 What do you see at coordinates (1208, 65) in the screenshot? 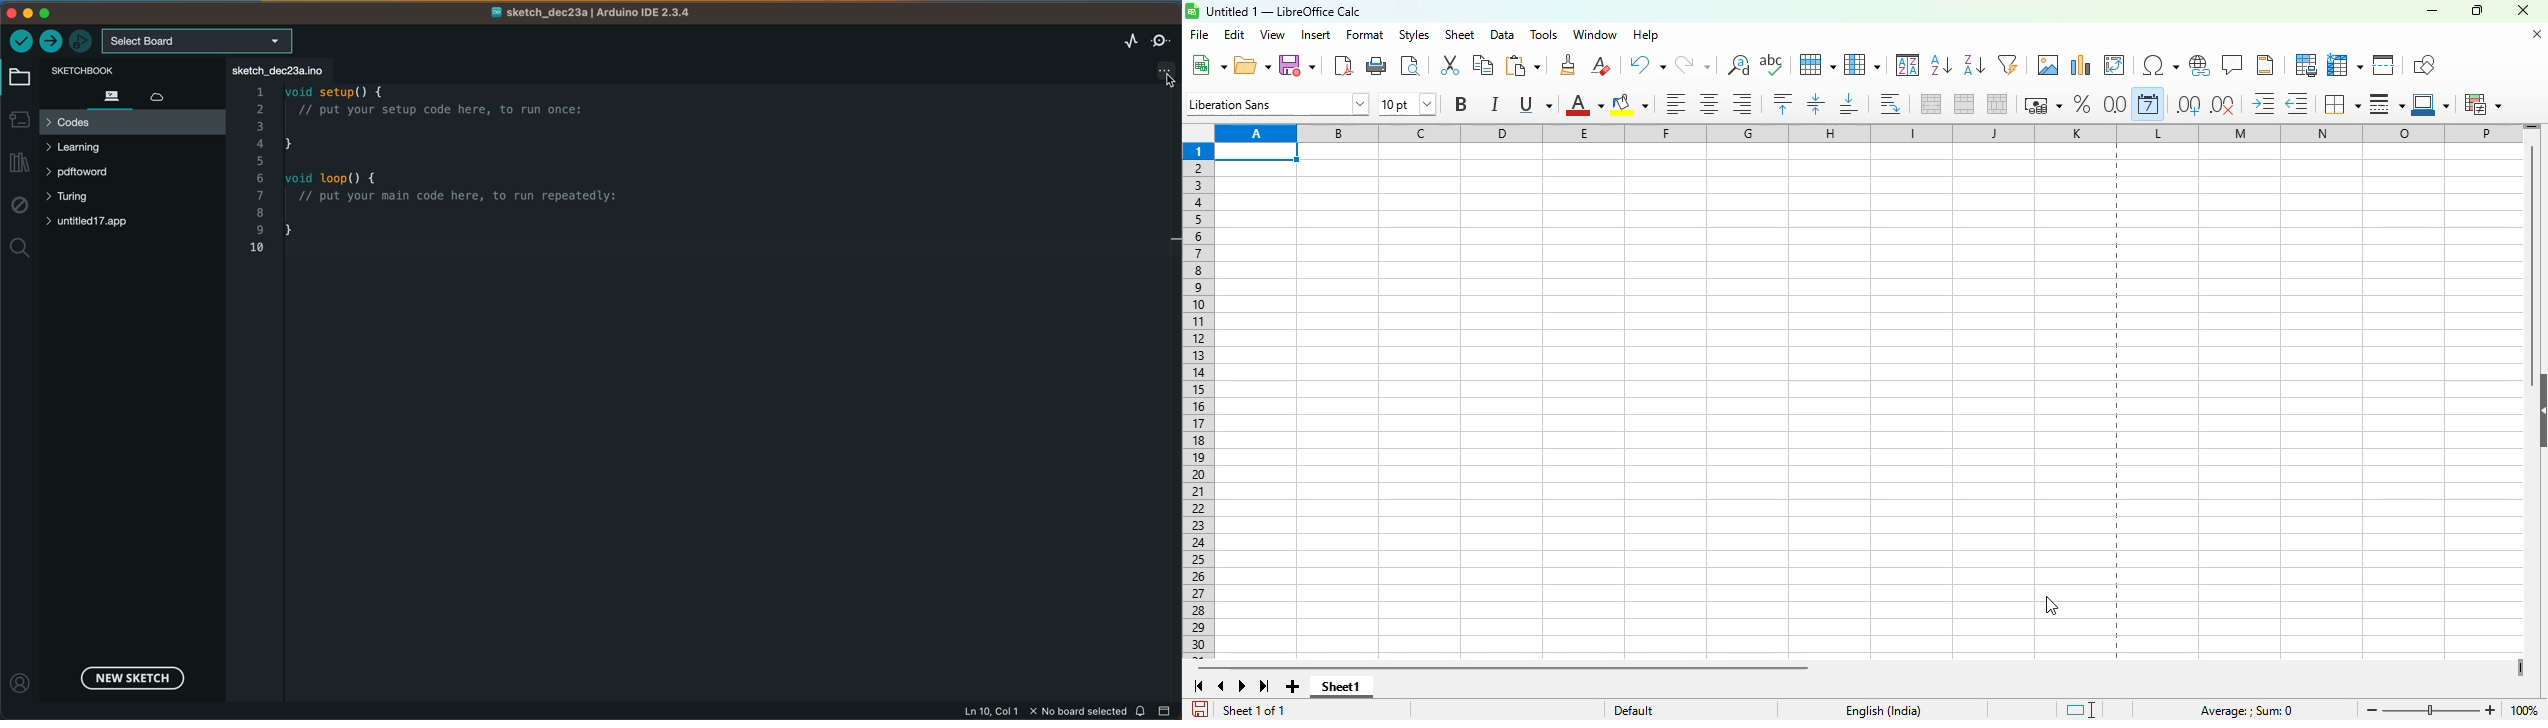
I see `new` at bounding box center [1208, 65].